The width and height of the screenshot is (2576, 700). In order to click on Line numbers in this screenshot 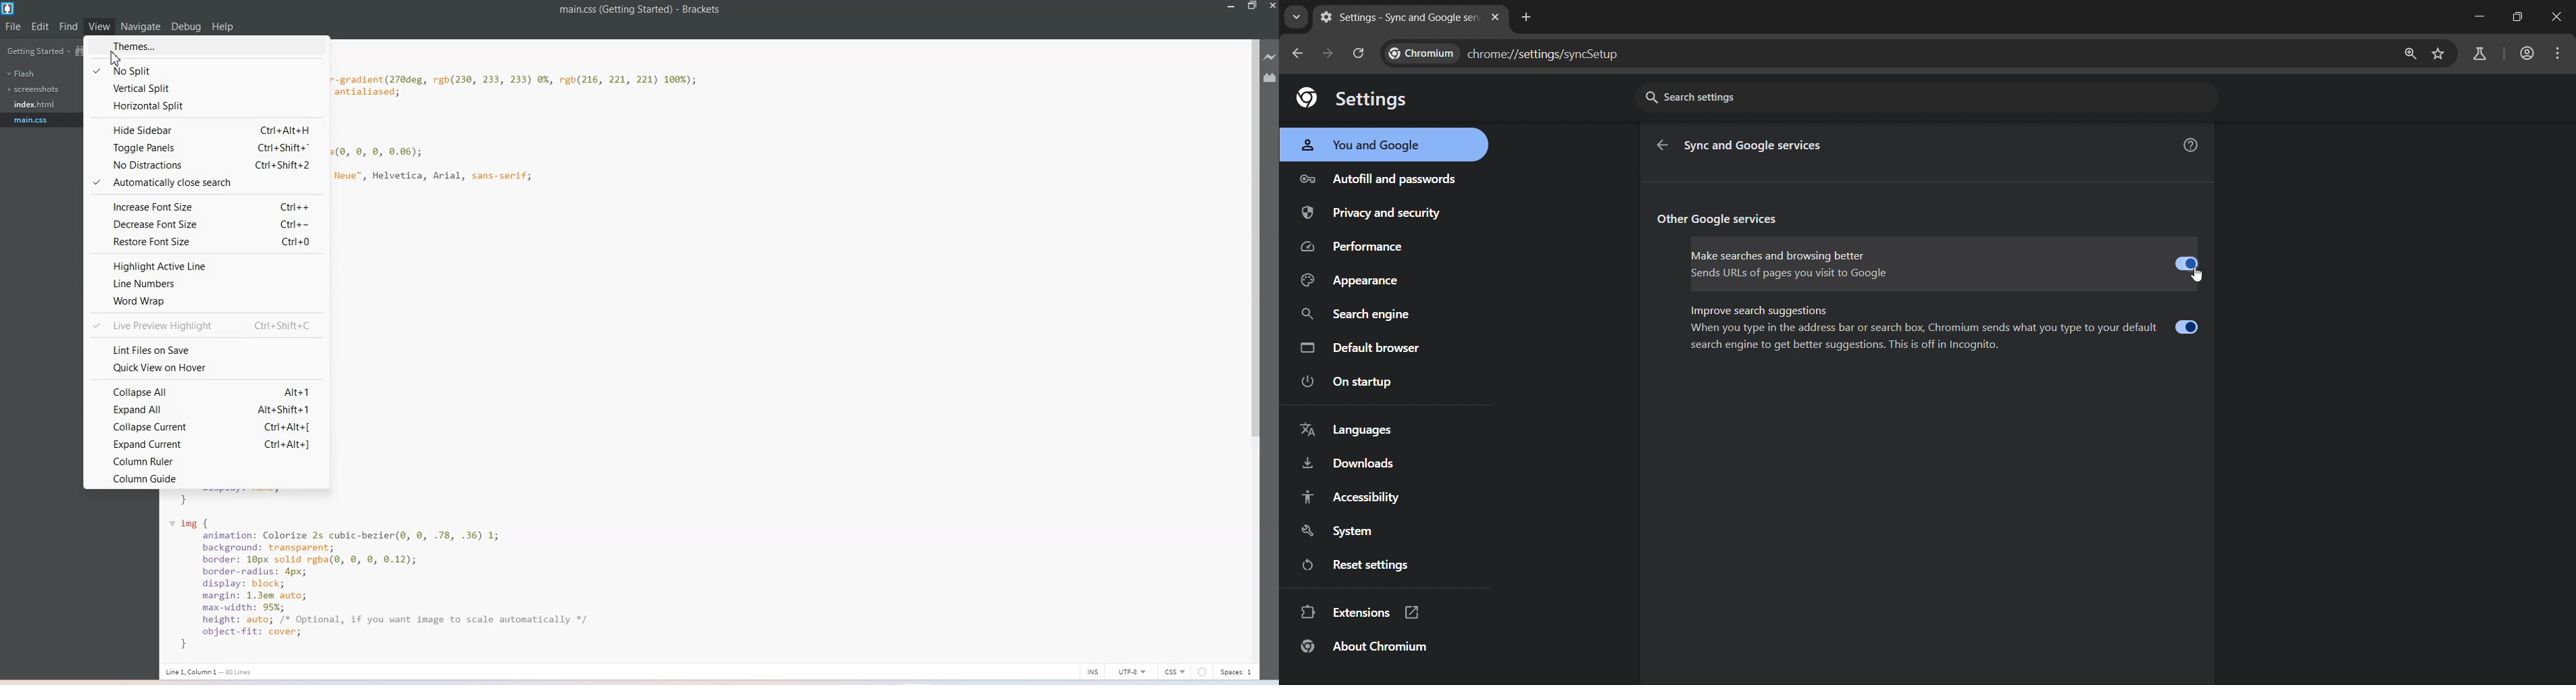, I will do `click(207, 283)`.